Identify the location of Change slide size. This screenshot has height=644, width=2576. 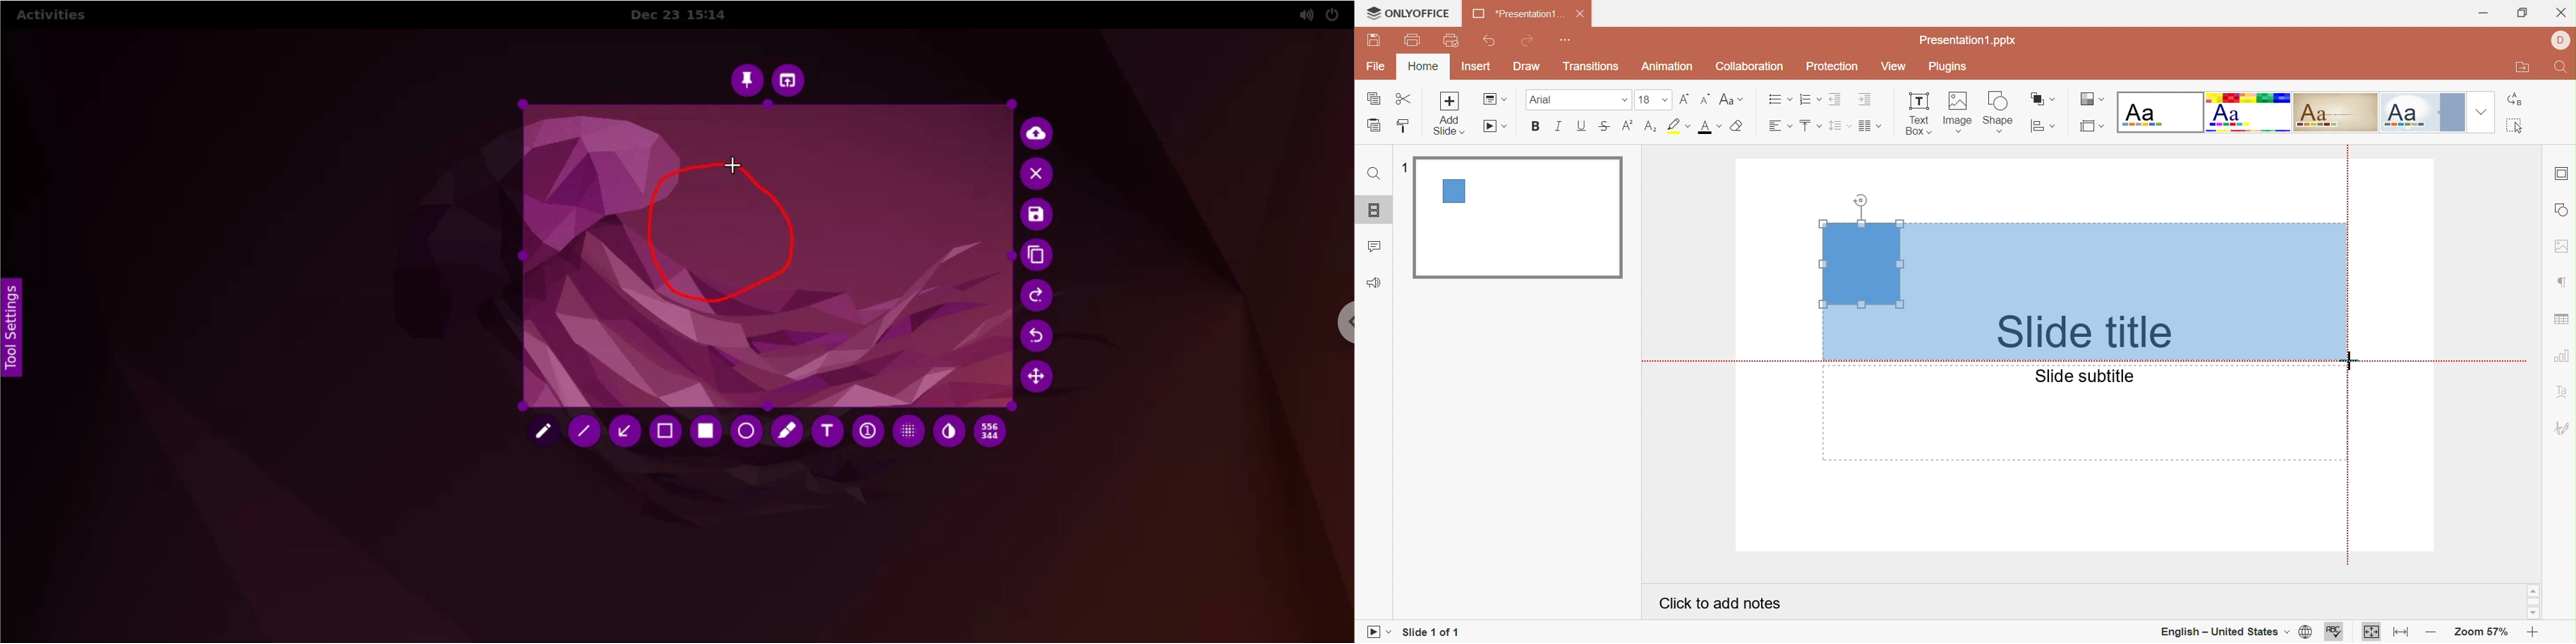
(2092, 126).